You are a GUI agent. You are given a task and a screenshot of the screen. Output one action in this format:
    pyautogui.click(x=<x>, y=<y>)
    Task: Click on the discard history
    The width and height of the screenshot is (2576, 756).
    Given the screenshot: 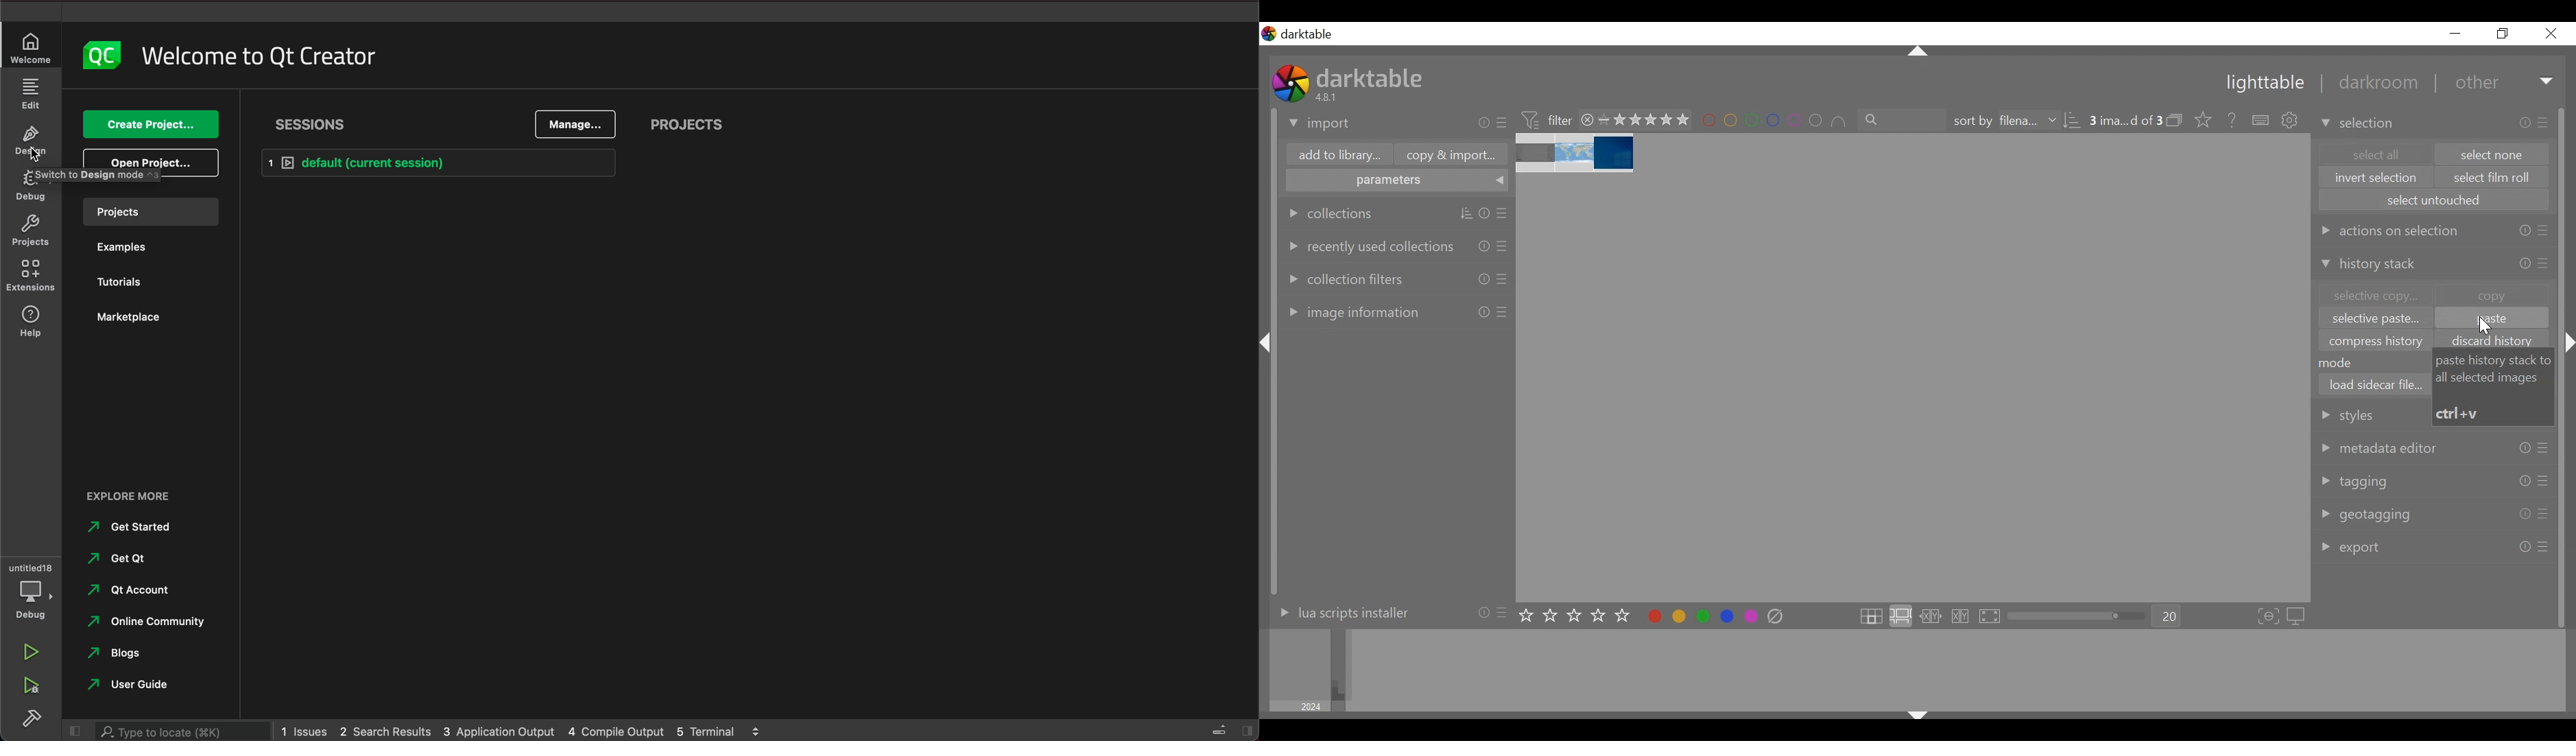 What is the action you would take?
    pyautogui.click(x=2496, y=341)
    